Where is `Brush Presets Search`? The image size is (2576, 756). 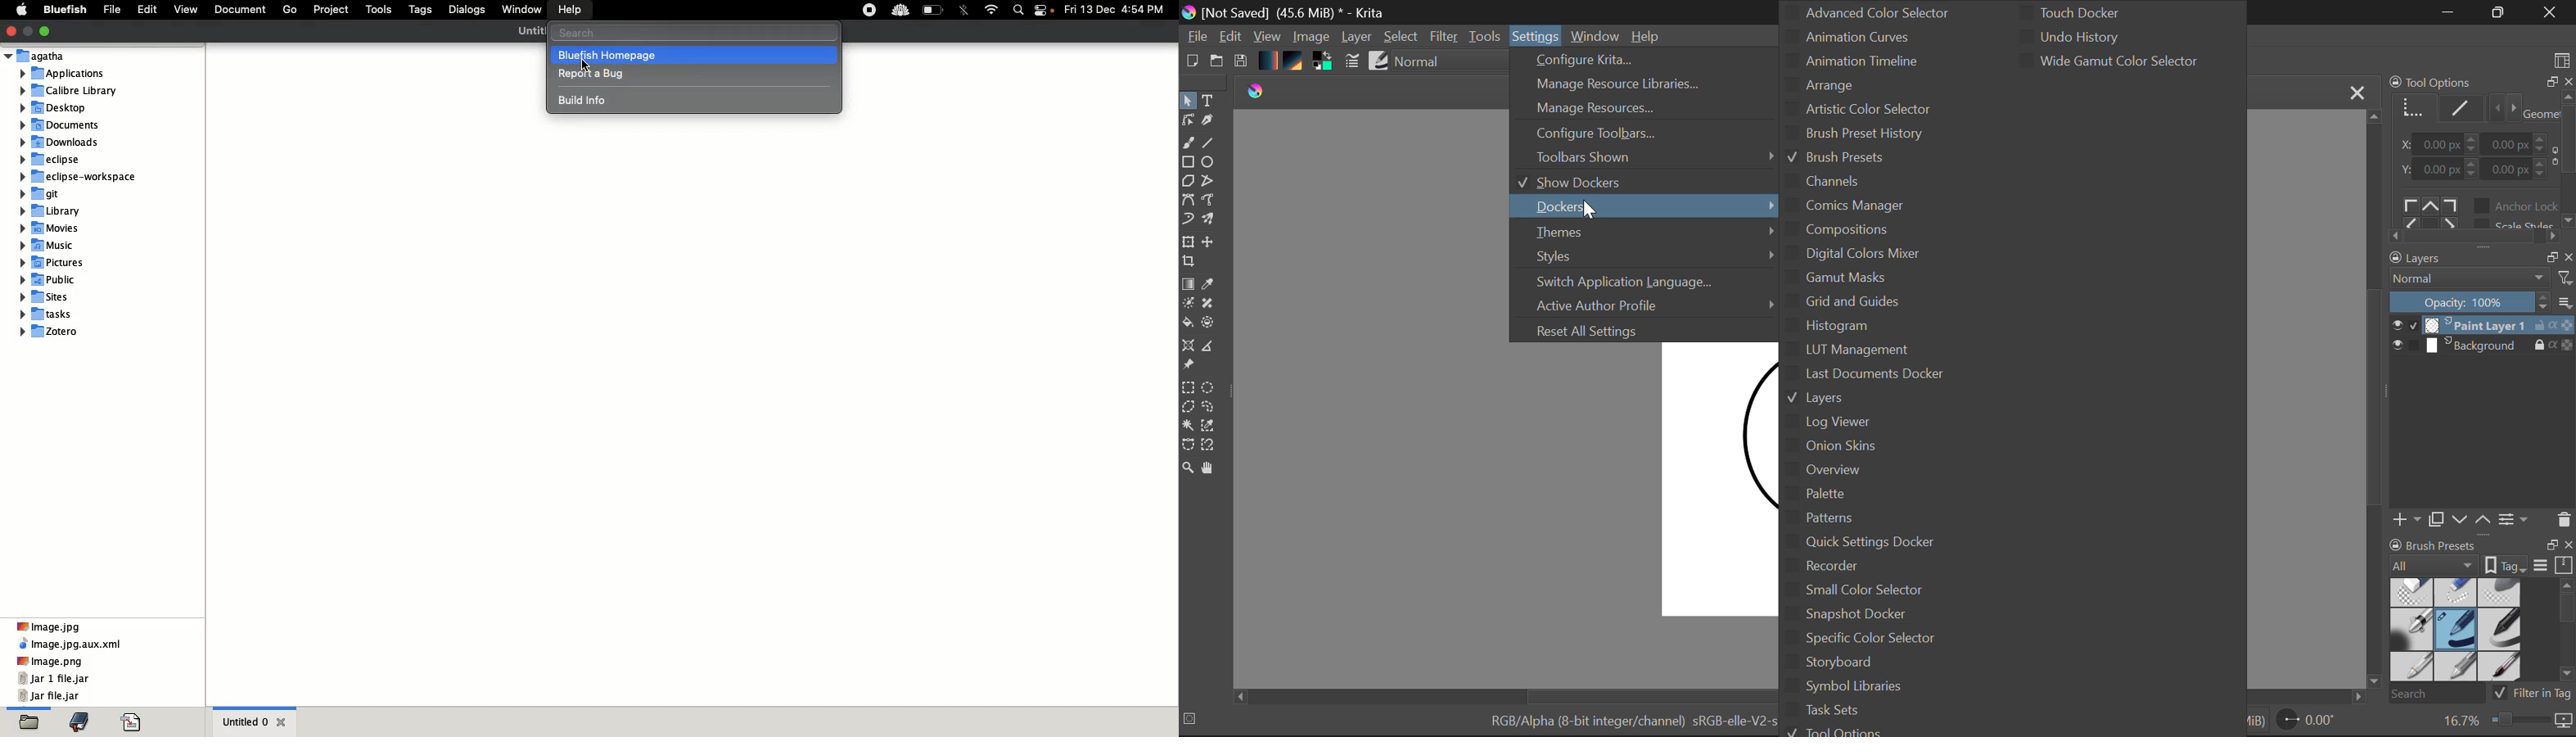
Brush Presets Search is located at coordinates (2480, 693).